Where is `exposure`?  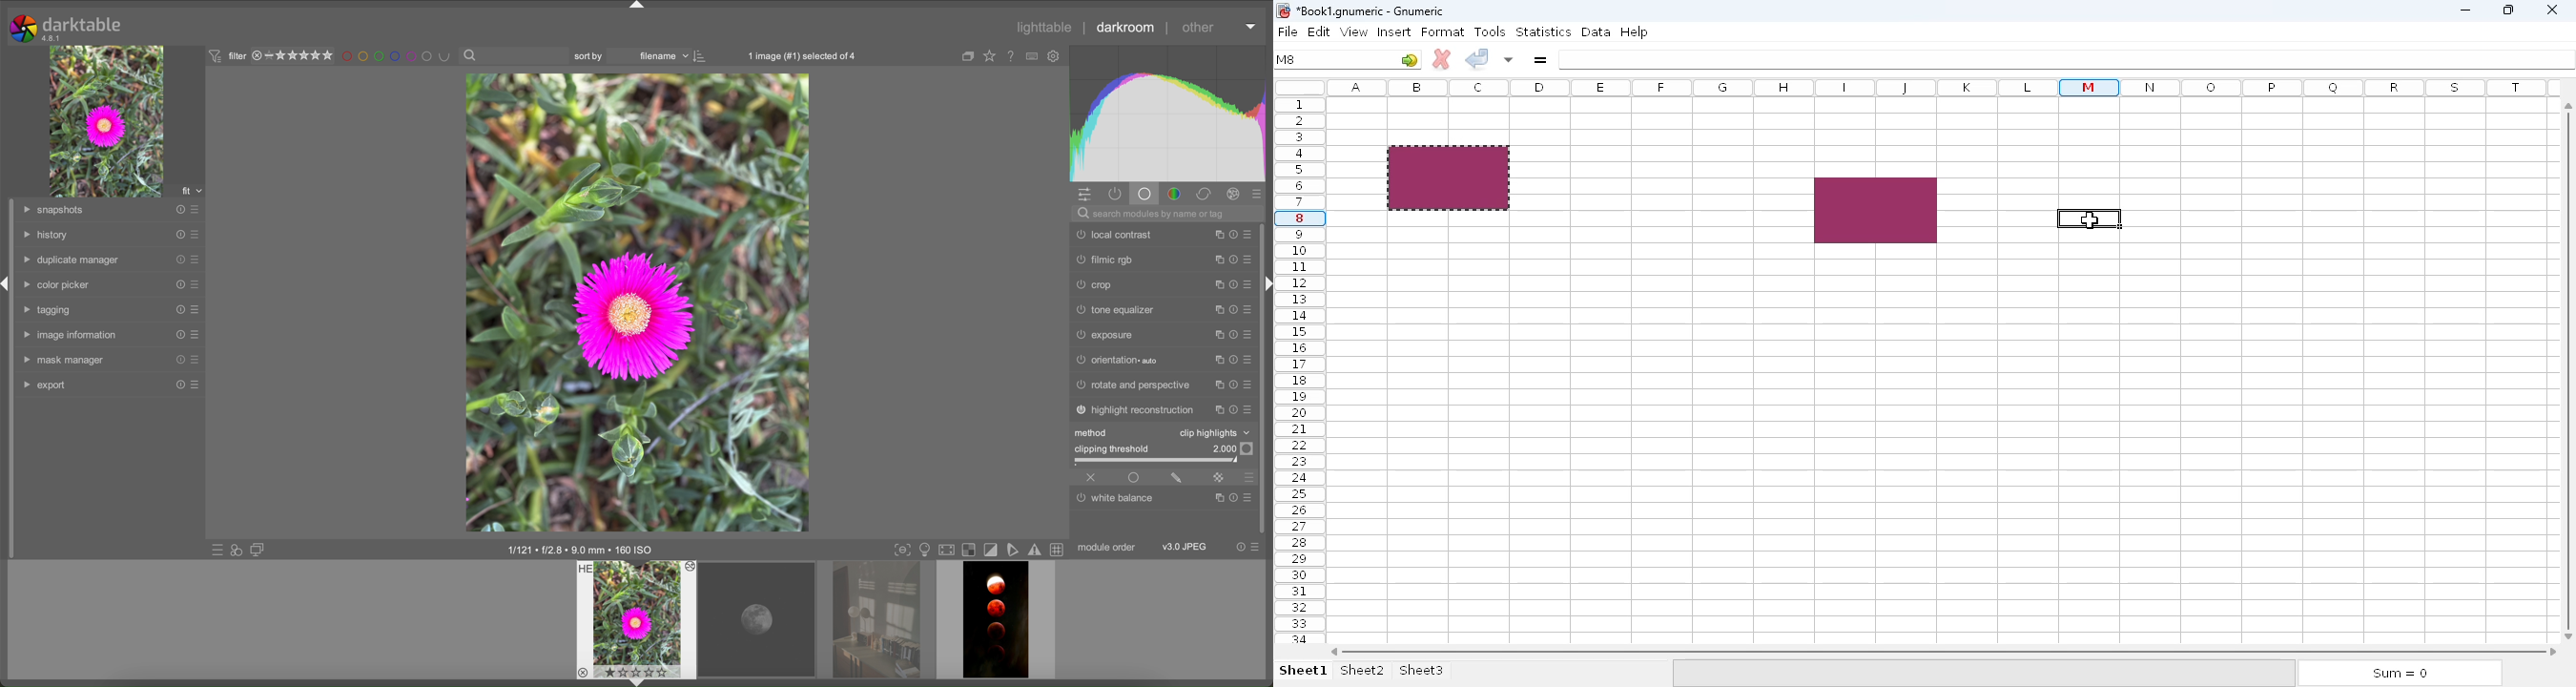 exposure is located at coordinates (1104, 334).